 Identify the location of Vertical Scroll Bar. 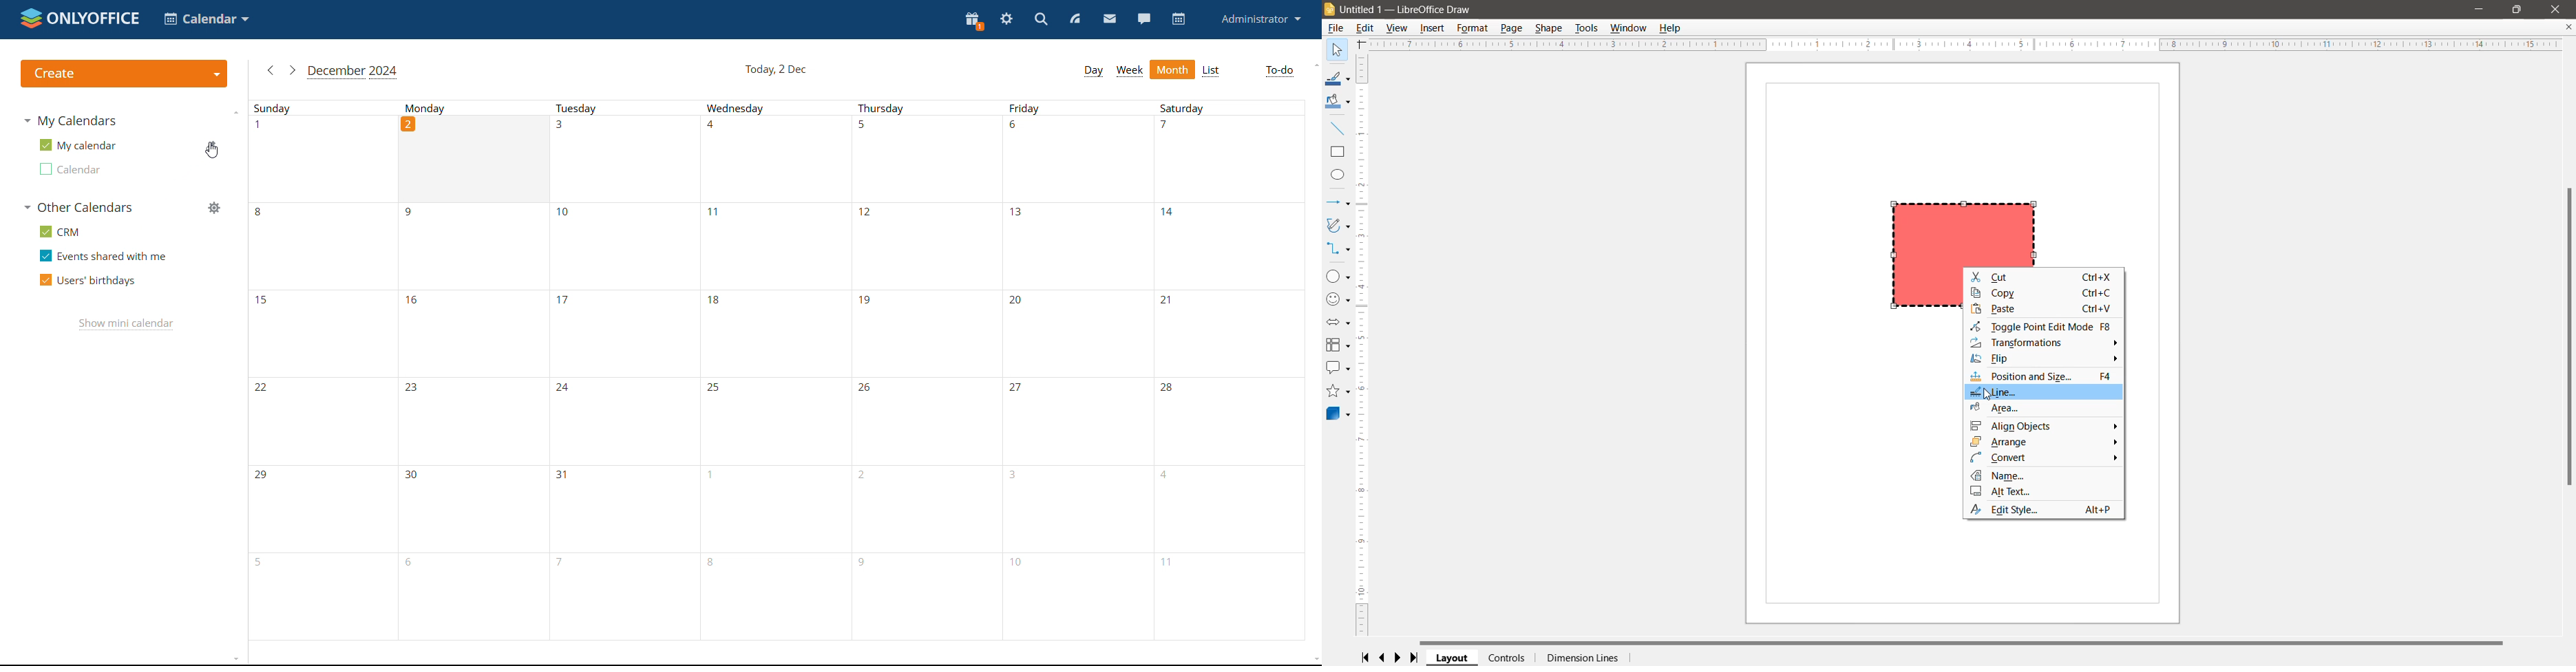
(1363, 344).